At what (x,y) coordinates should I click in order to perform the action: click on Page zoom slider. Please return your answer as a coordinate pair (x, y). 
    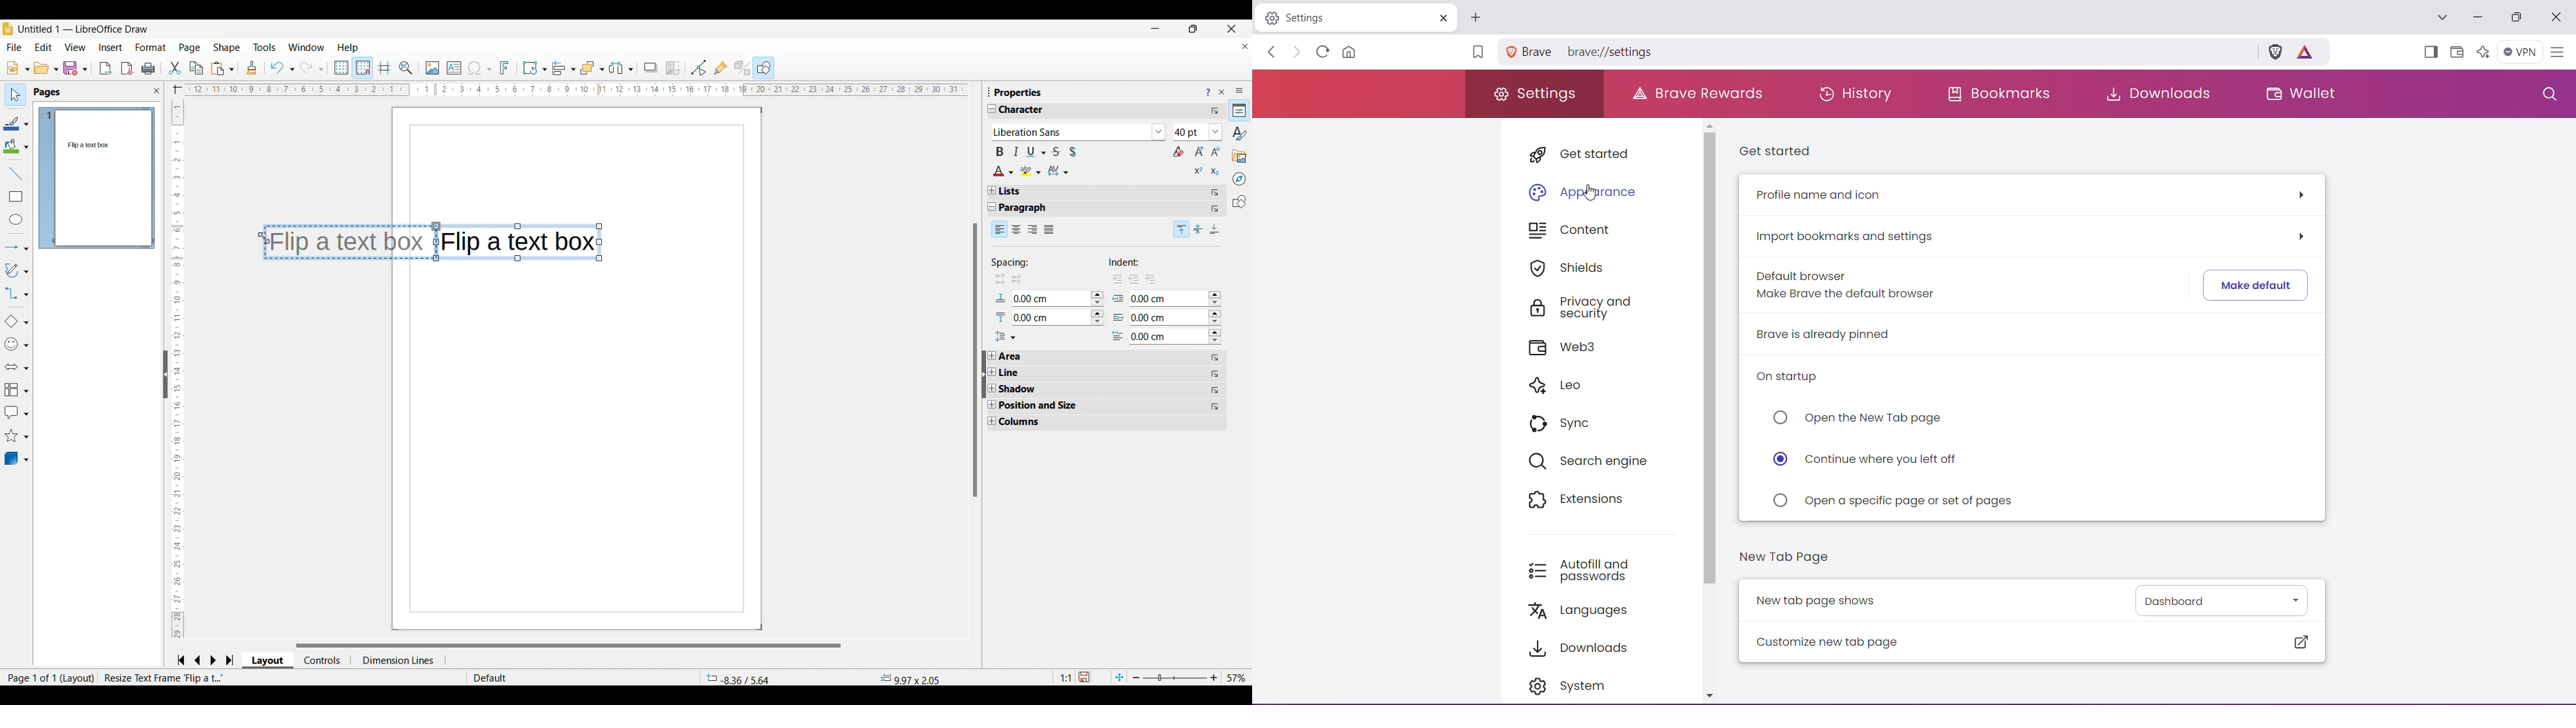
    Looking at the image, I should click on (1176, 678).